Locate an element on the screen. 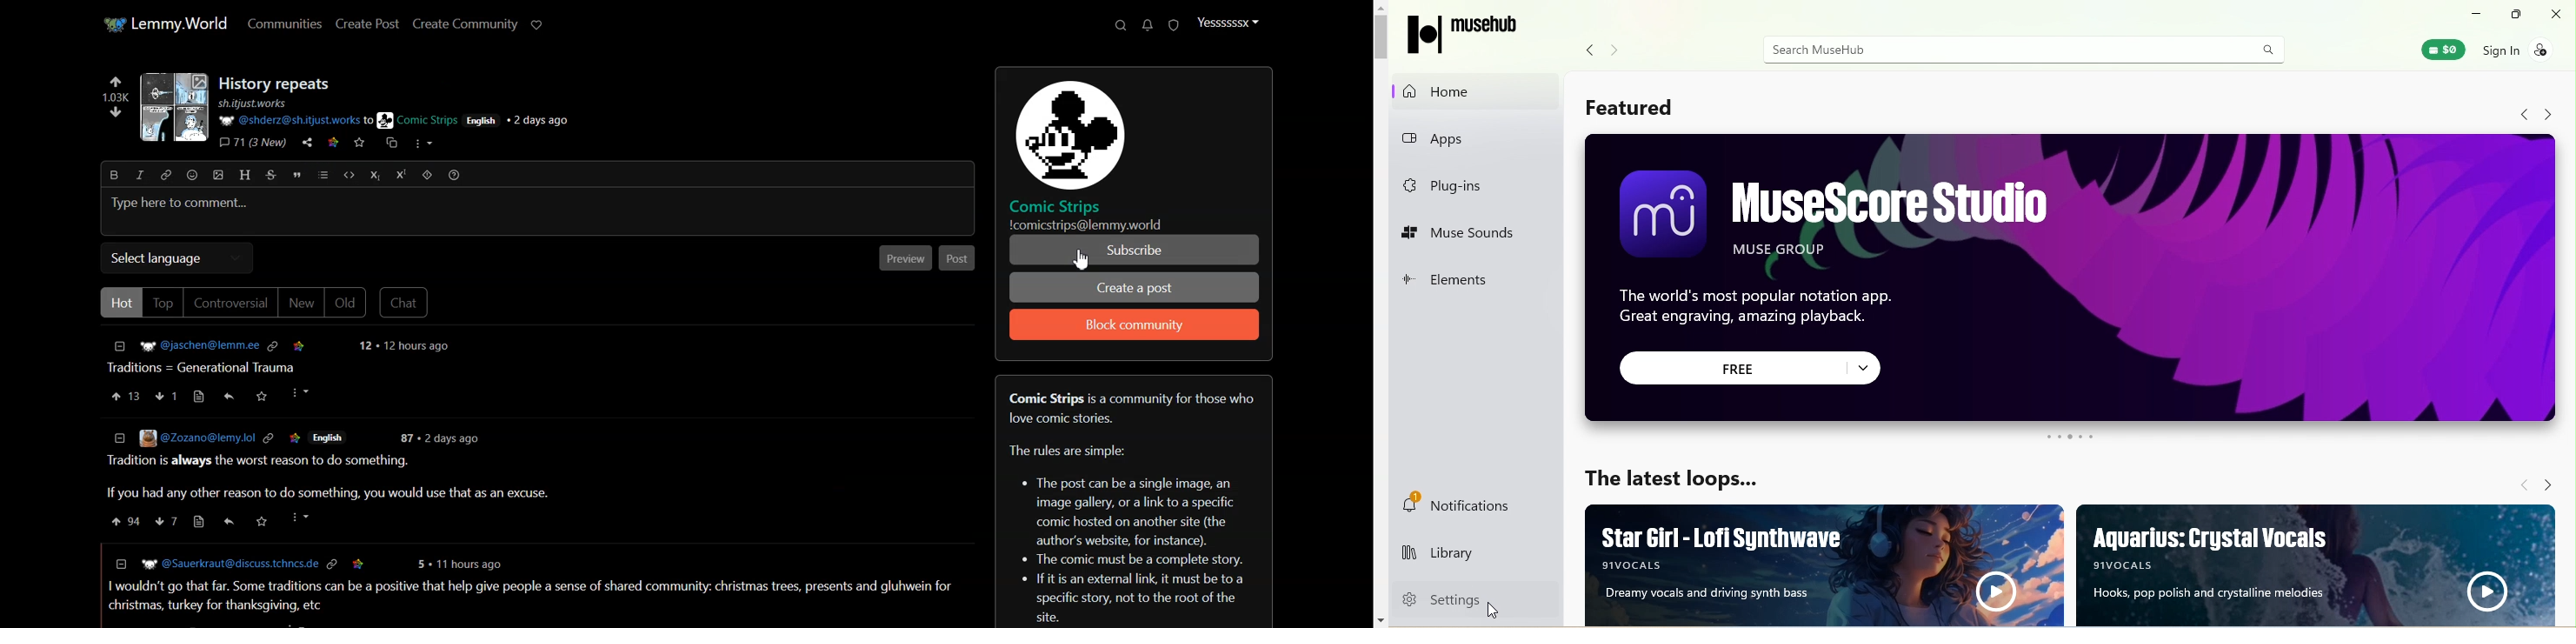  87 . 2 days ago is located at coordinates (443, 438).